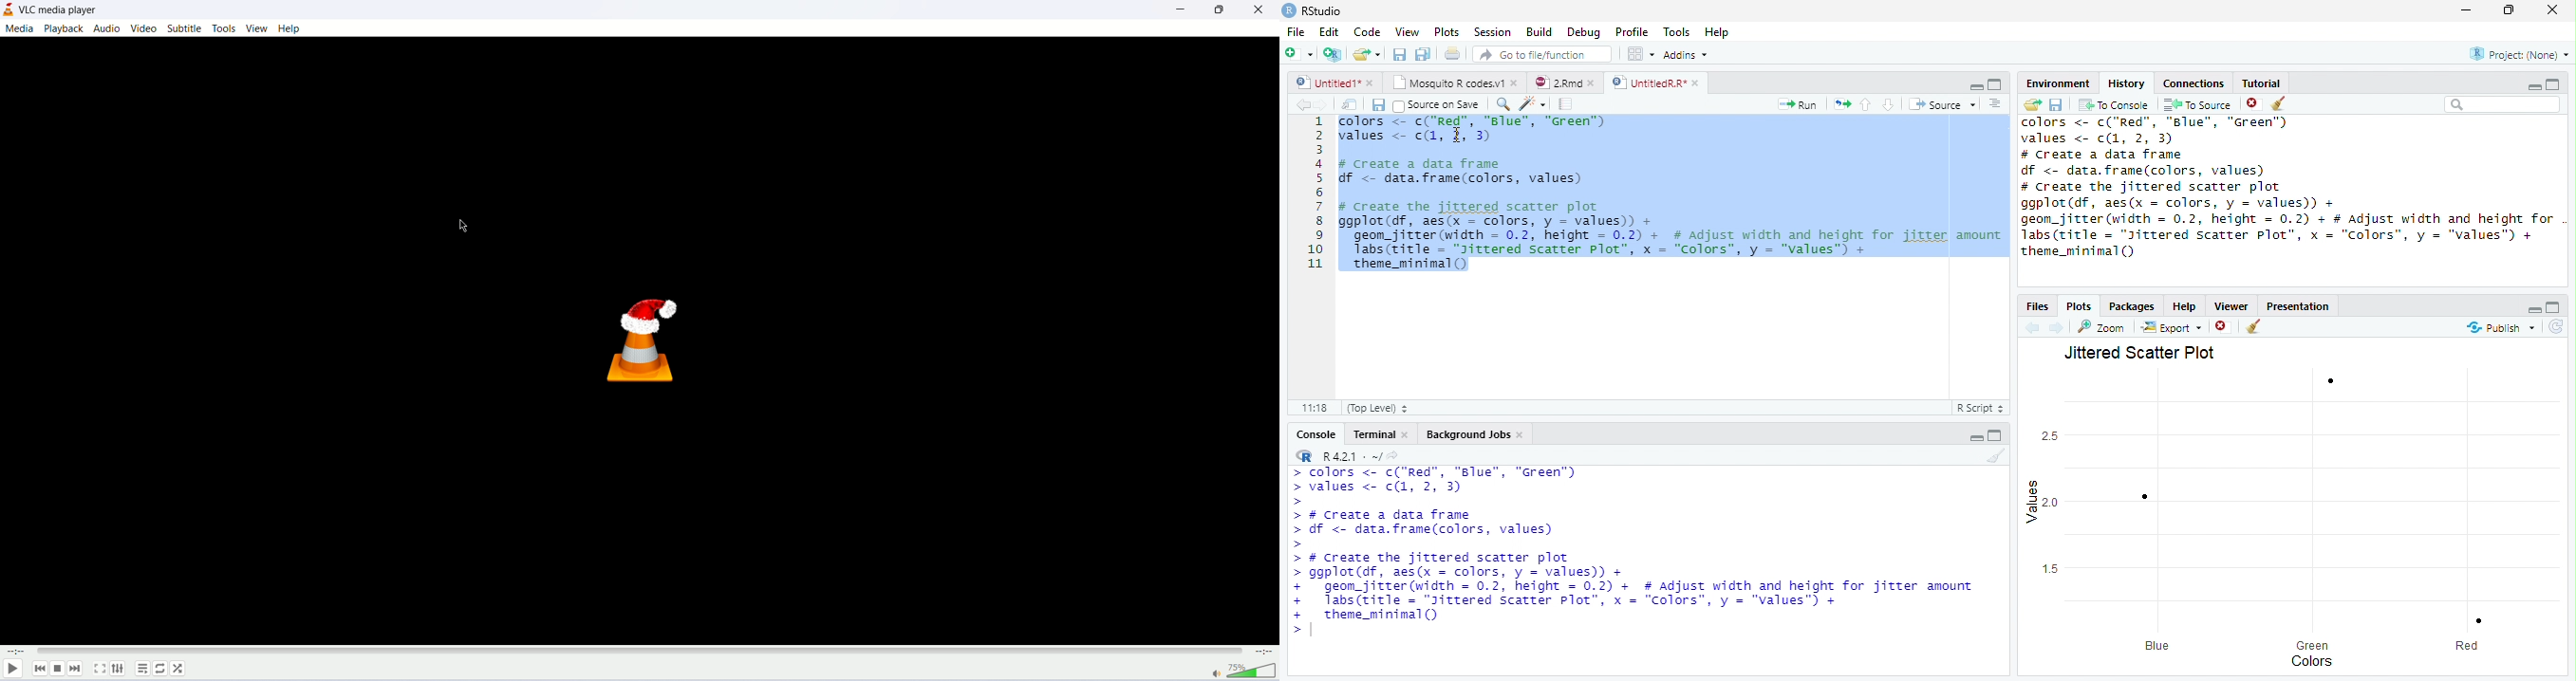  I want to click on RStudio, so click(1313, 11).